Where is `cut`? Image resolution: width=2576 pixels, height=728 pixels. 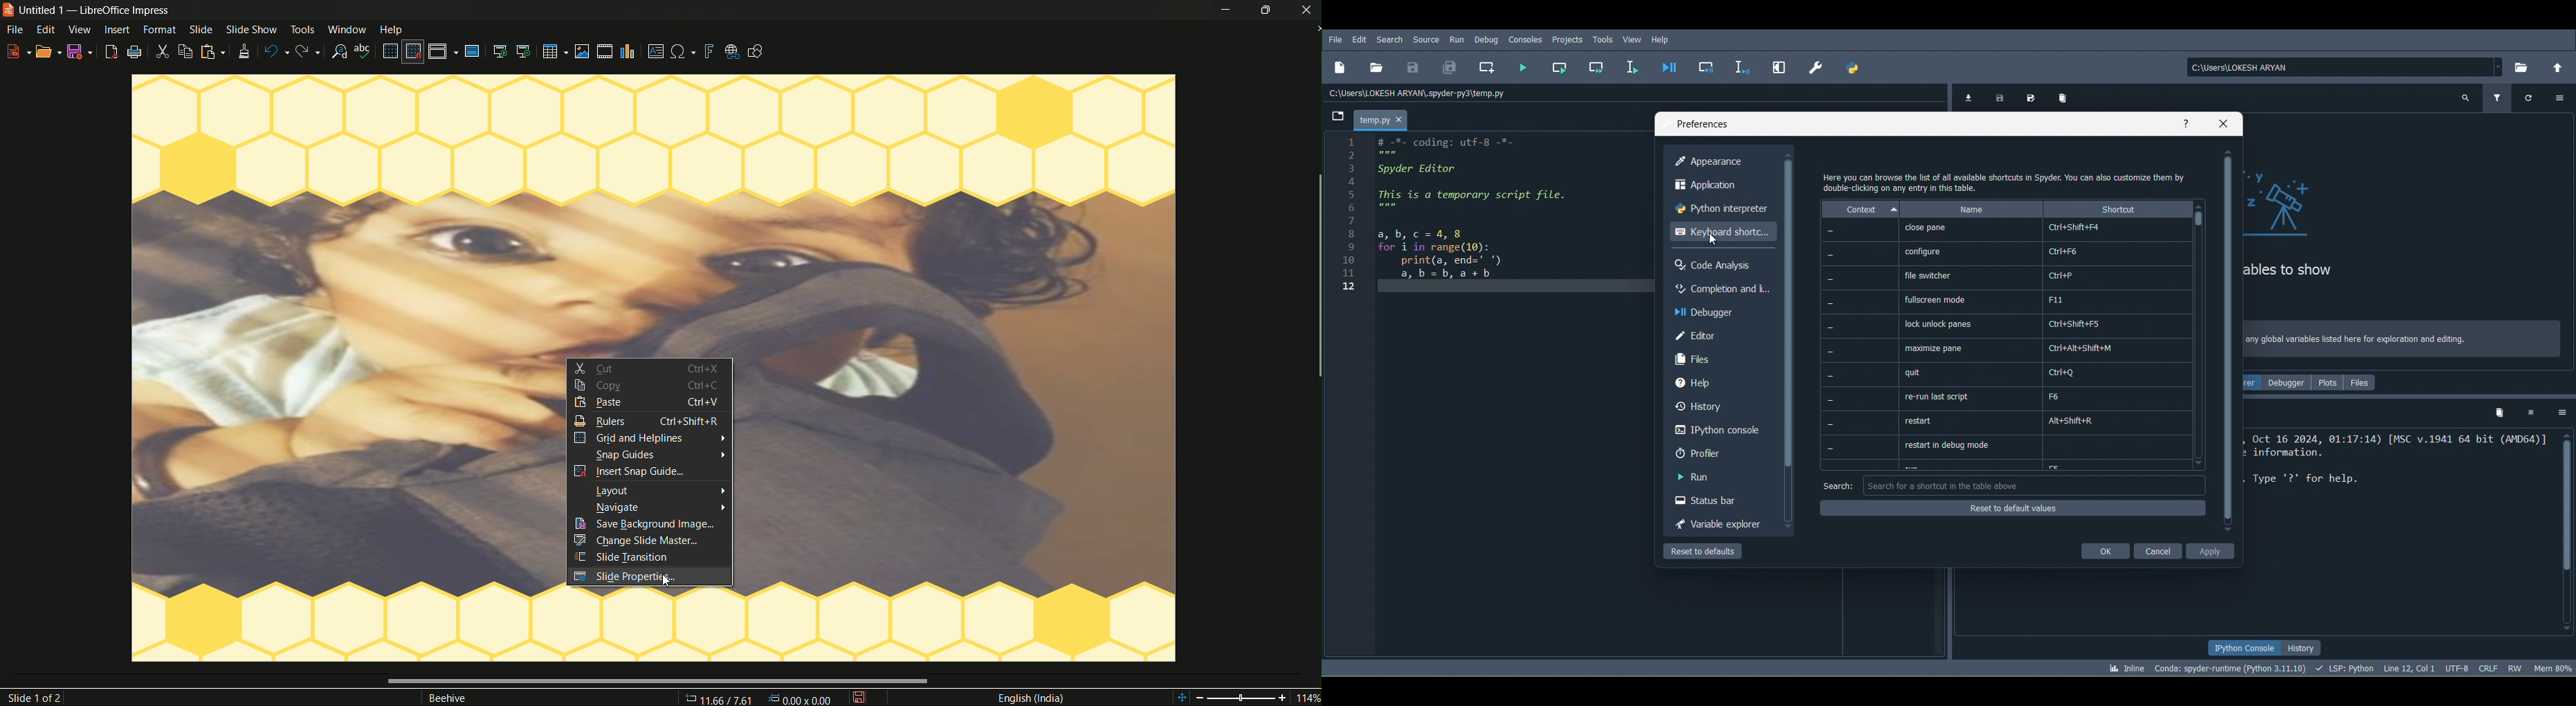 cut is located at coordinates (163, 51).